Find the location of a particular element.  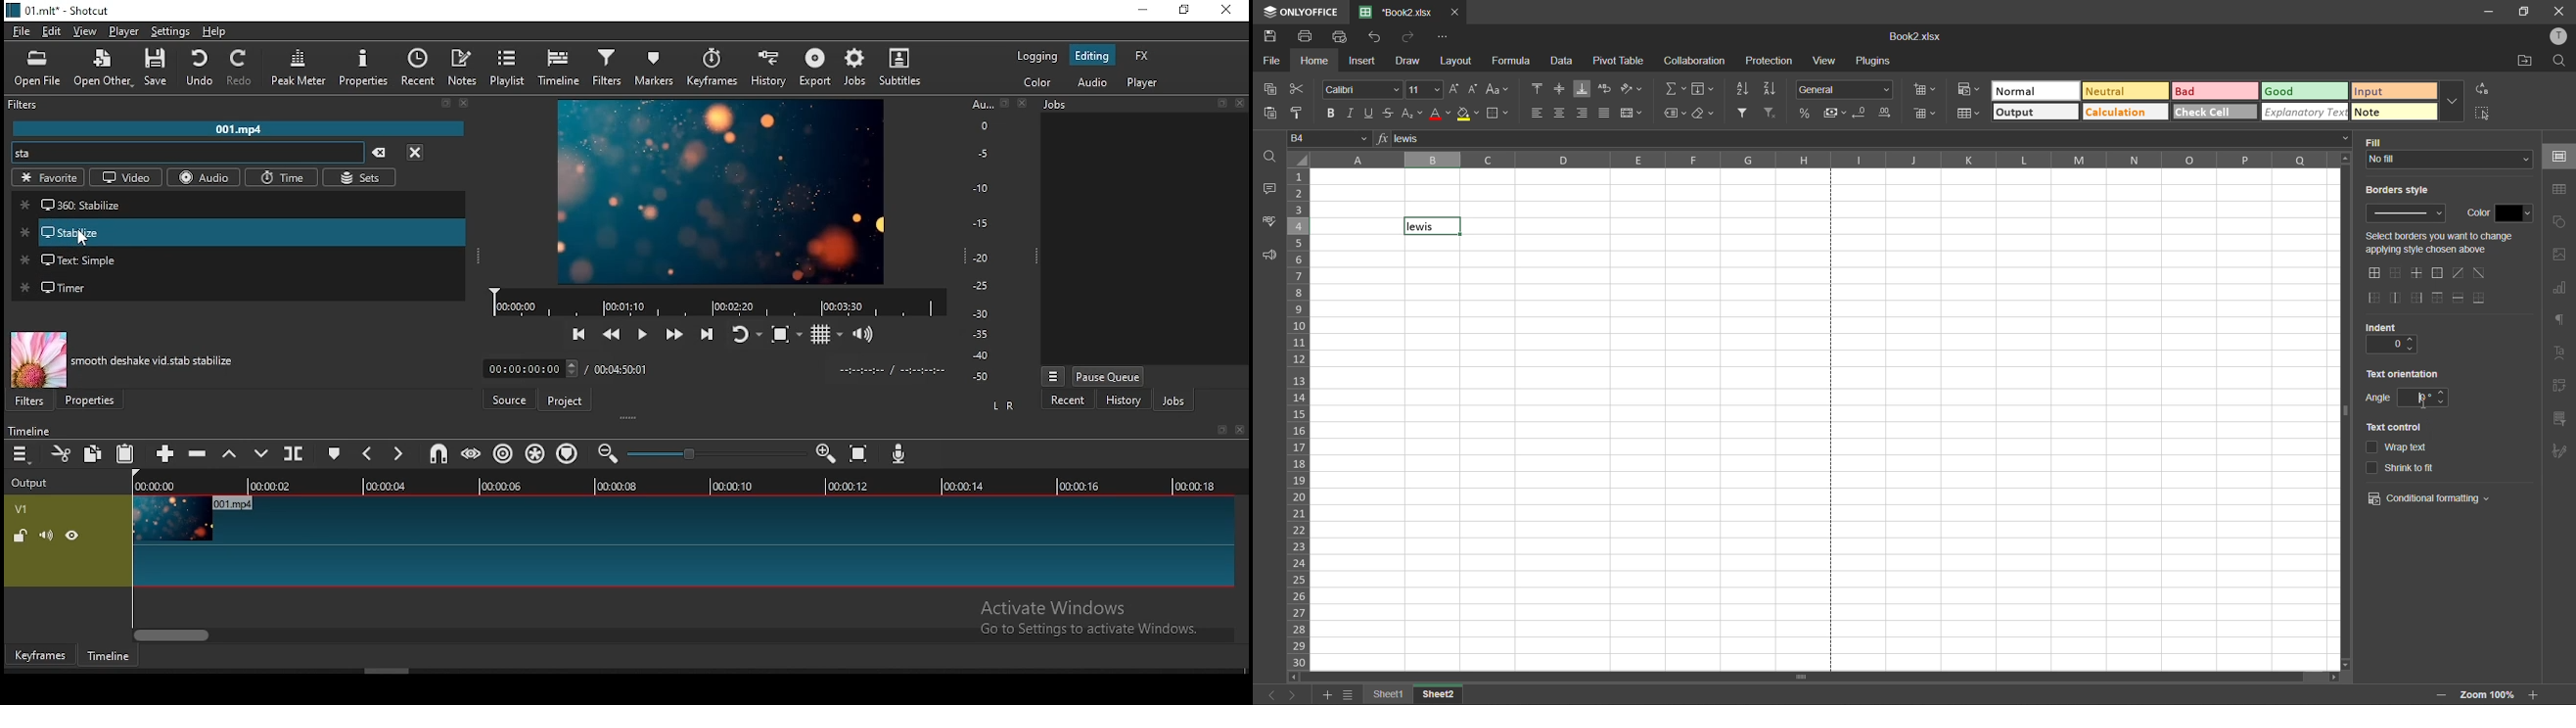

timeline is located at coordinates (559, 67).